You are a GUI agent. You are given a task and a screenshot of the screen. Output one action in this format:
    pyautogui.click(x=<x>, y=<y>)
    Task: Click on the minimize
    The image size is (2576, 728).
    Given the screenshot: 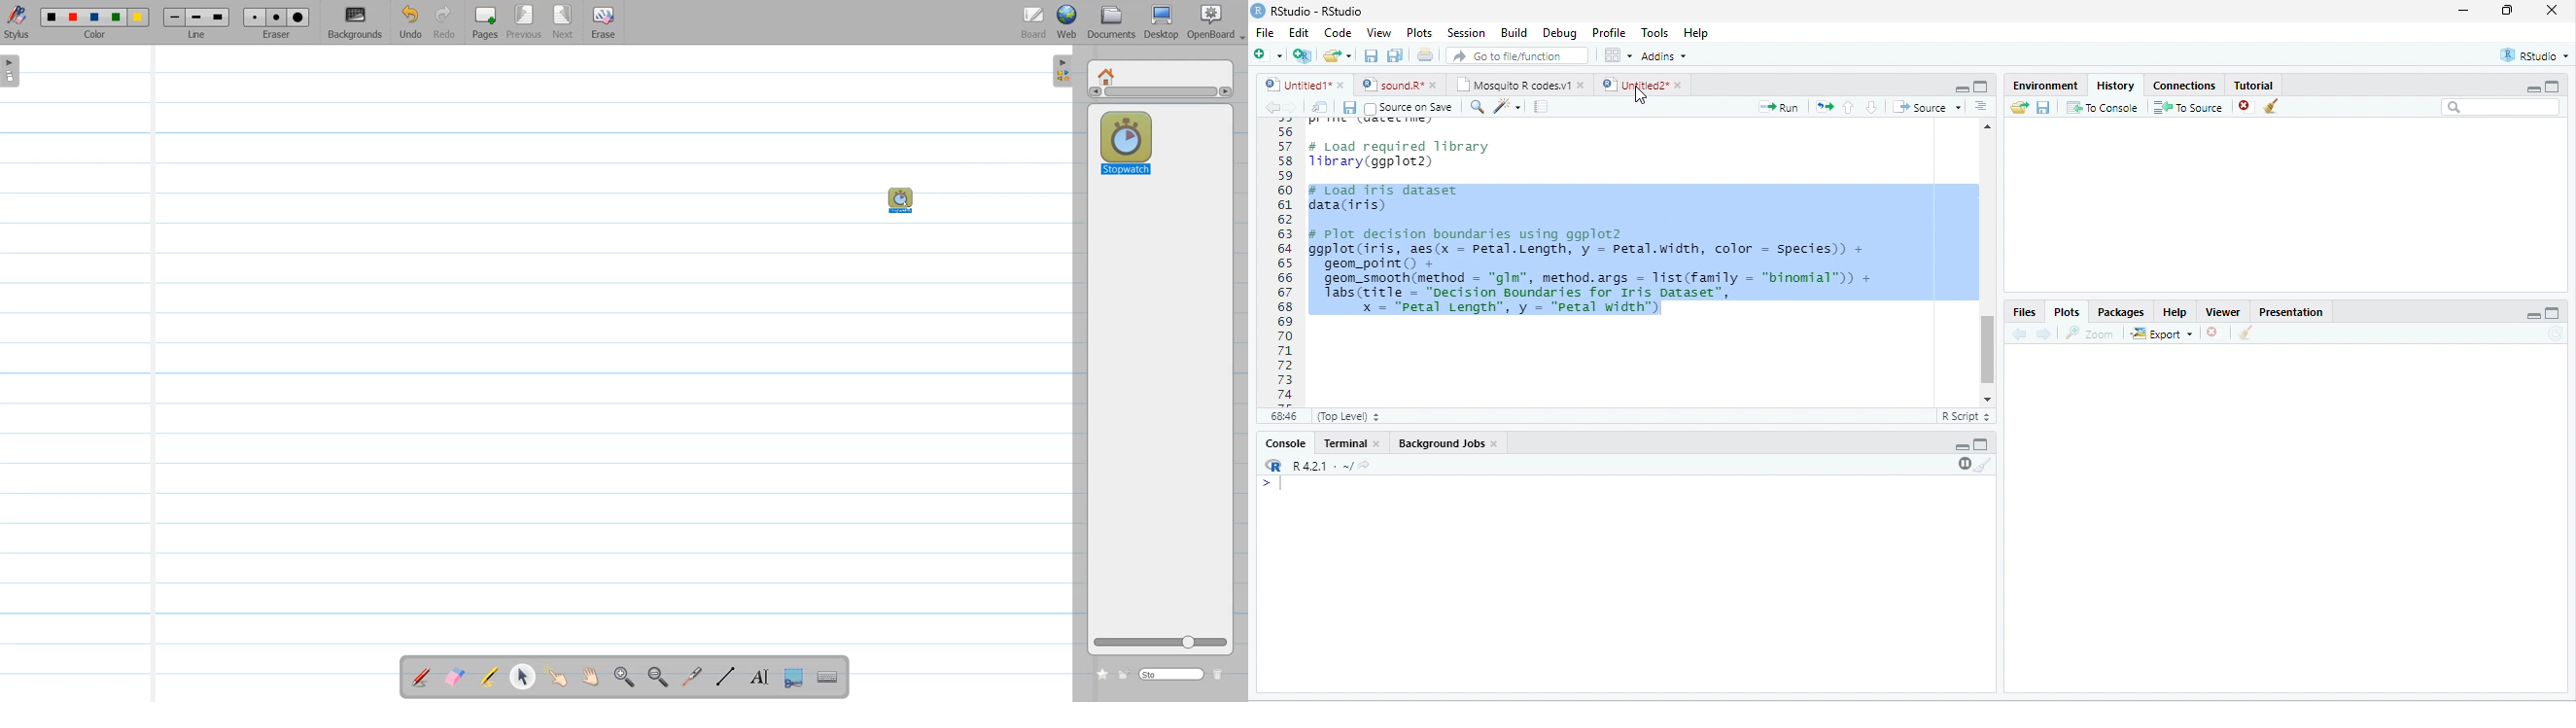 What is the action you would take?
    pyautogui.click(x=2464, y=10)
    